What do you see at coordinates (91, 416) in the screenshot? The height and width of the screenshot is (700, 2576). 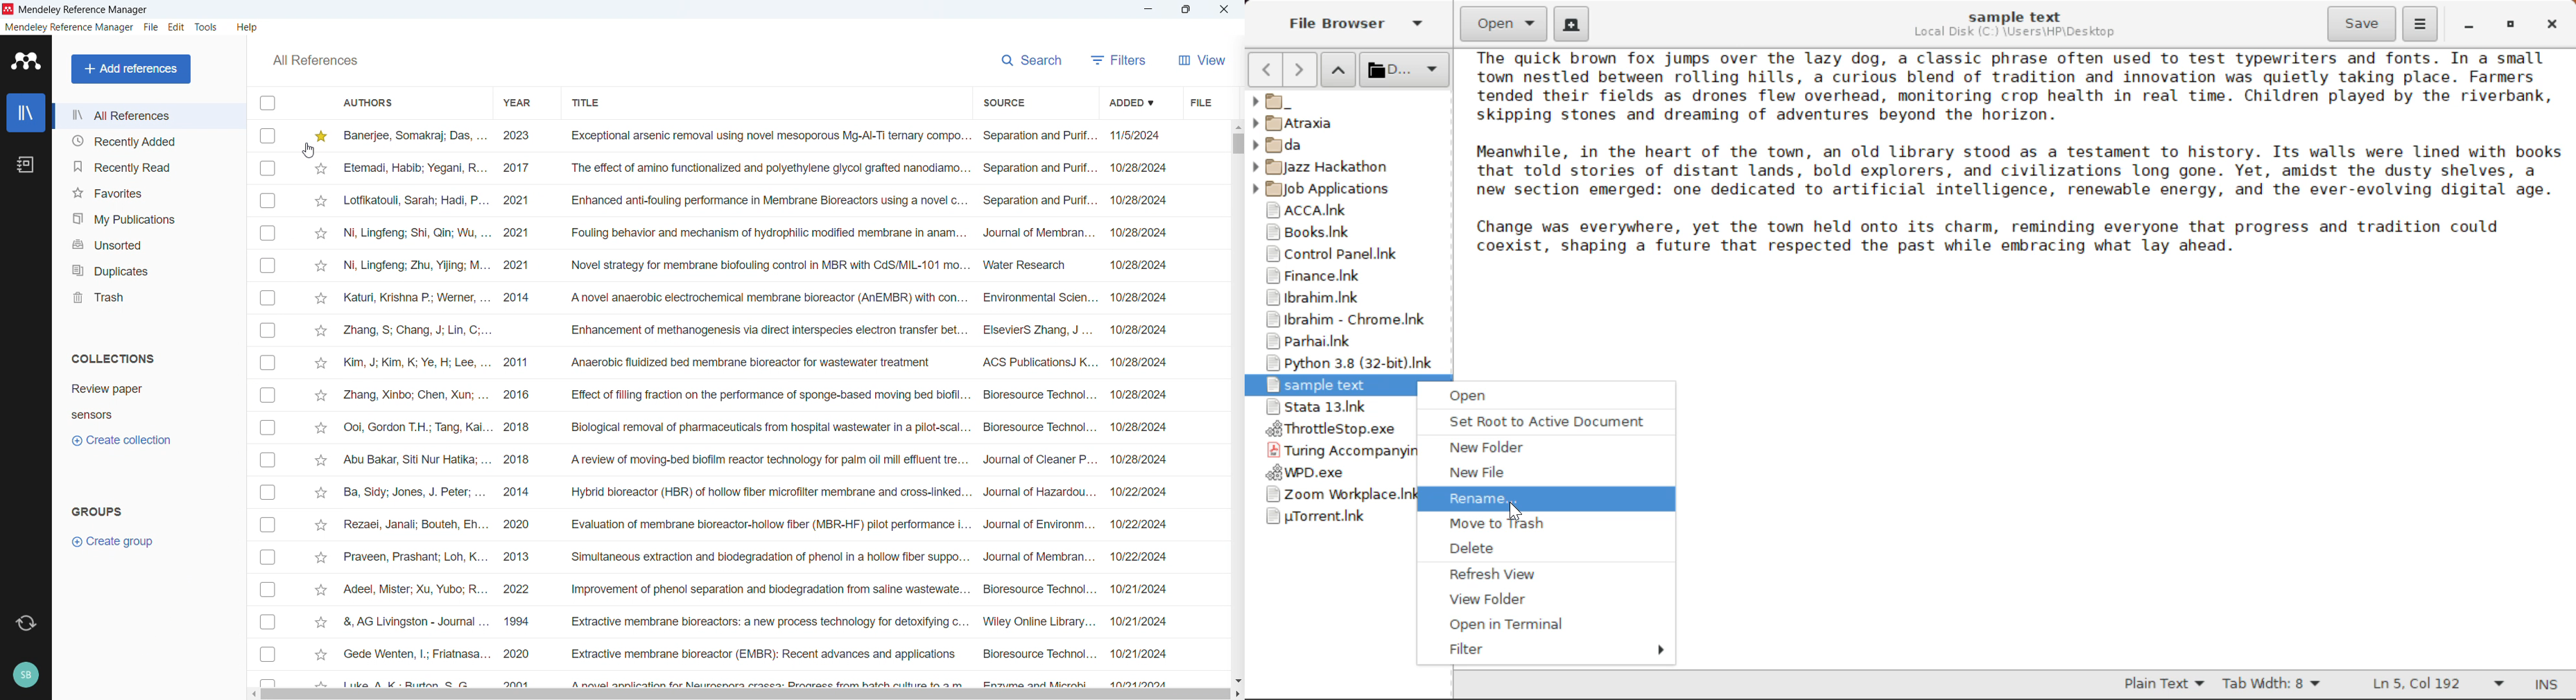 I see `Collection 2` at bounding box center [91, 416].